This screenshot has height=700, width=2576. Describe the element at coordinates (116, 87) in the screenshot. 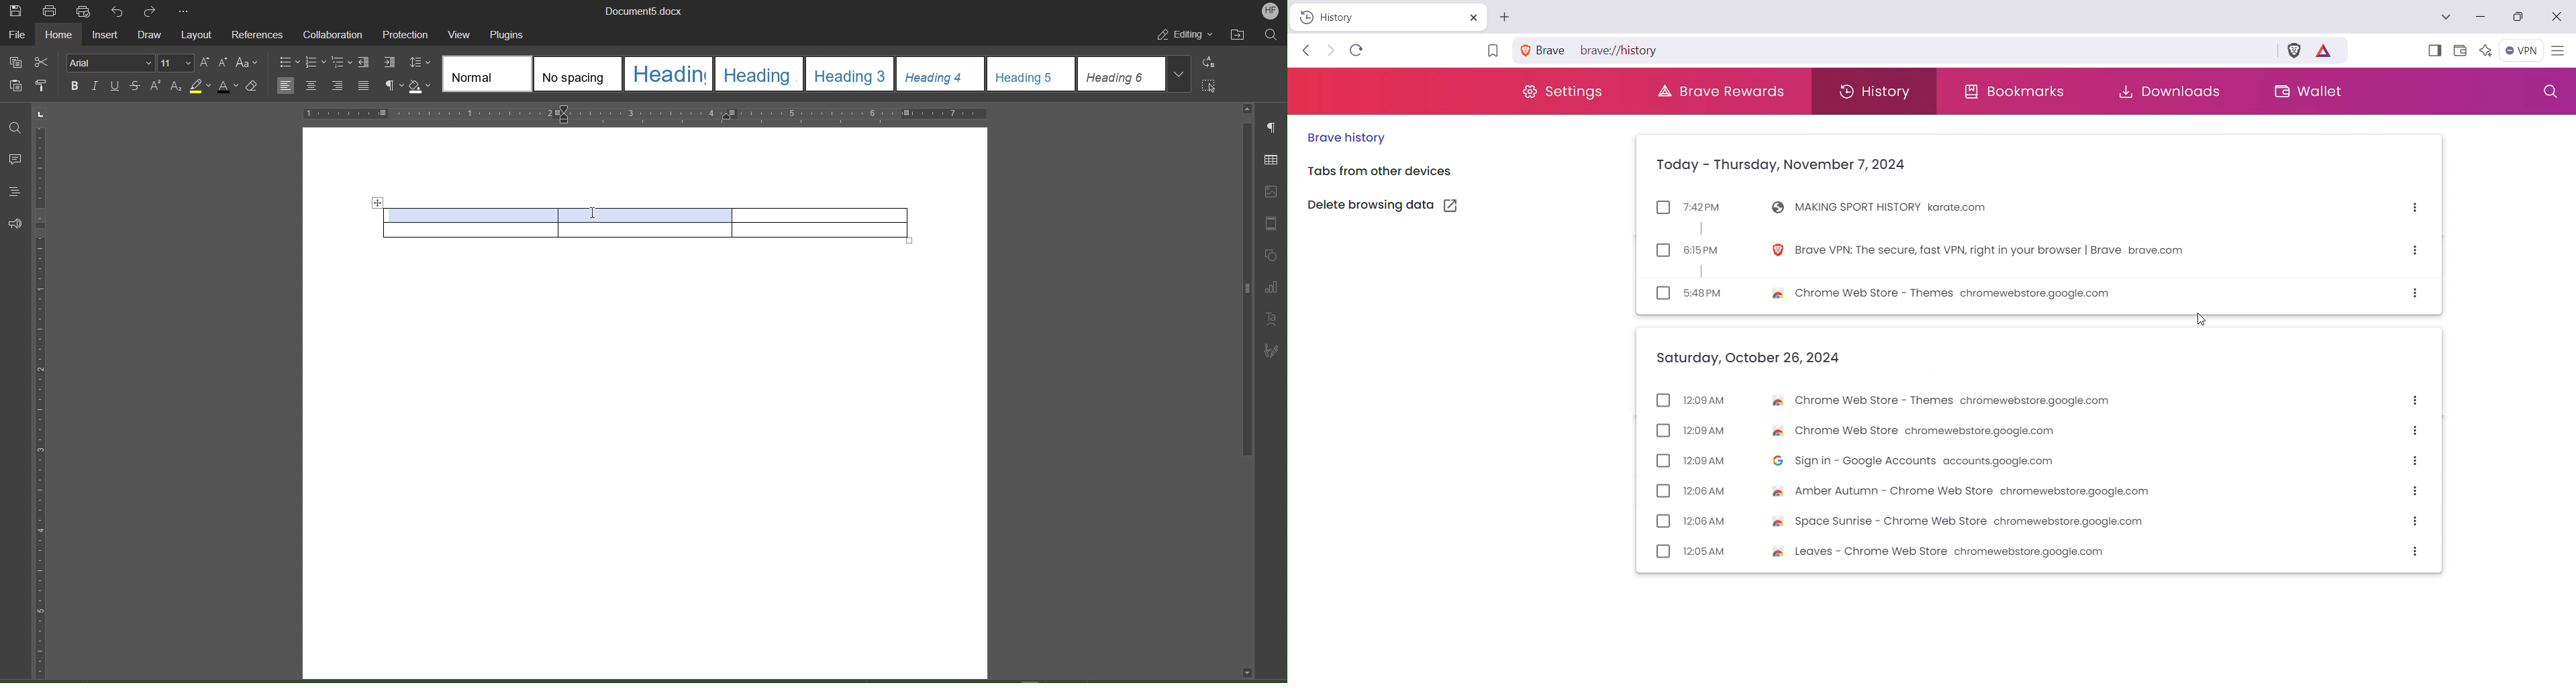

I see `Underline` at that location.